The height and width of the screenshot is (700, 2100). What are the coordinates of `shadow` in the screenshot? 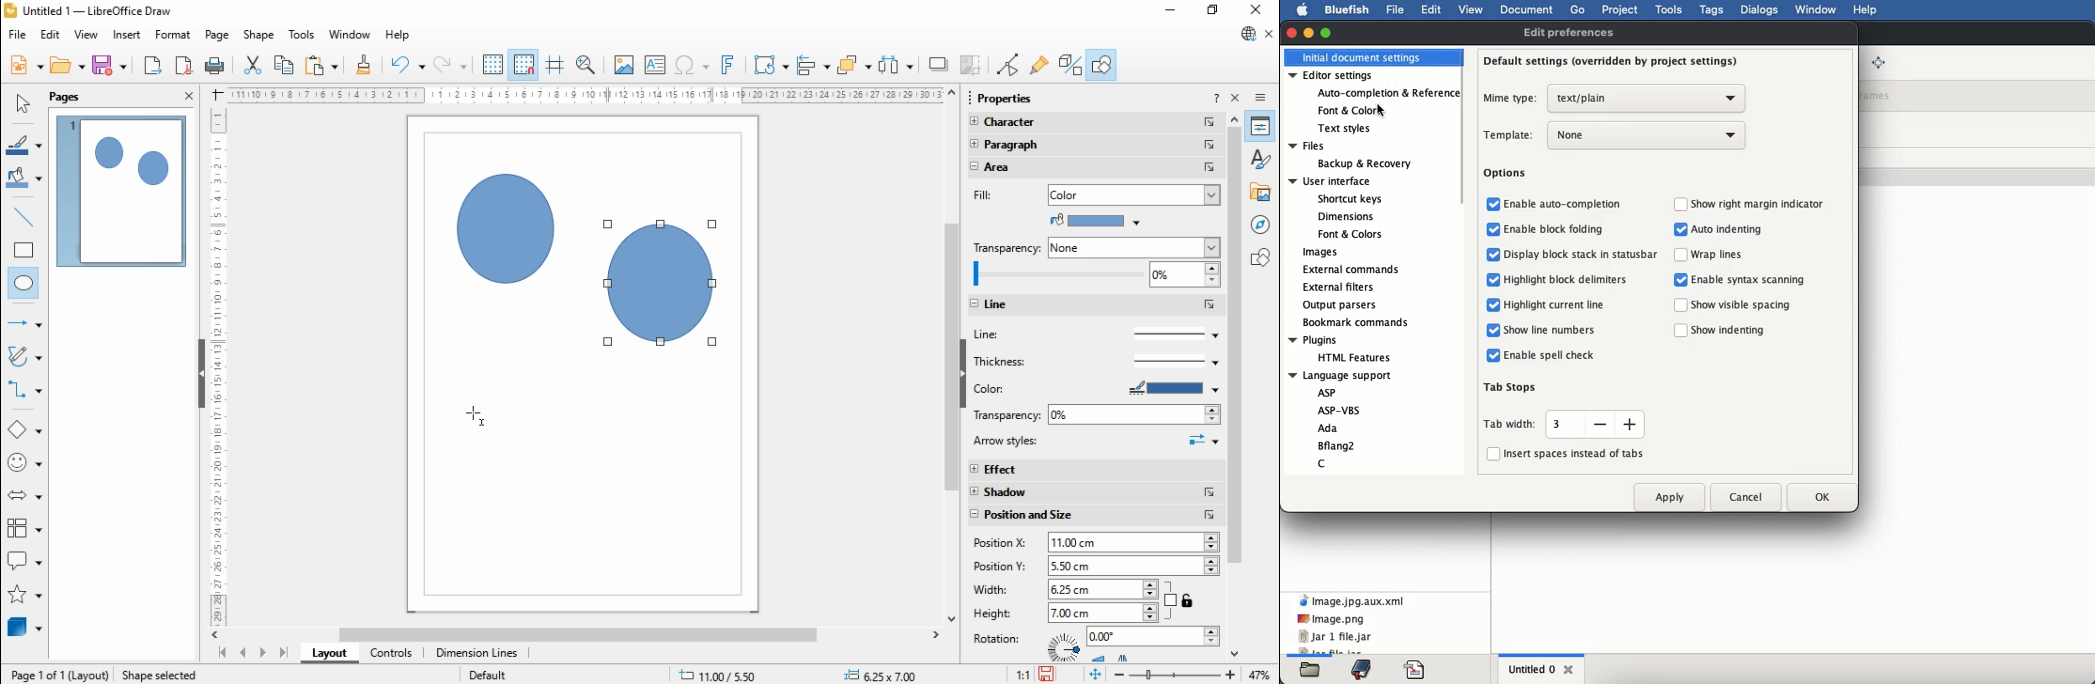 It's located at (1095, 493).